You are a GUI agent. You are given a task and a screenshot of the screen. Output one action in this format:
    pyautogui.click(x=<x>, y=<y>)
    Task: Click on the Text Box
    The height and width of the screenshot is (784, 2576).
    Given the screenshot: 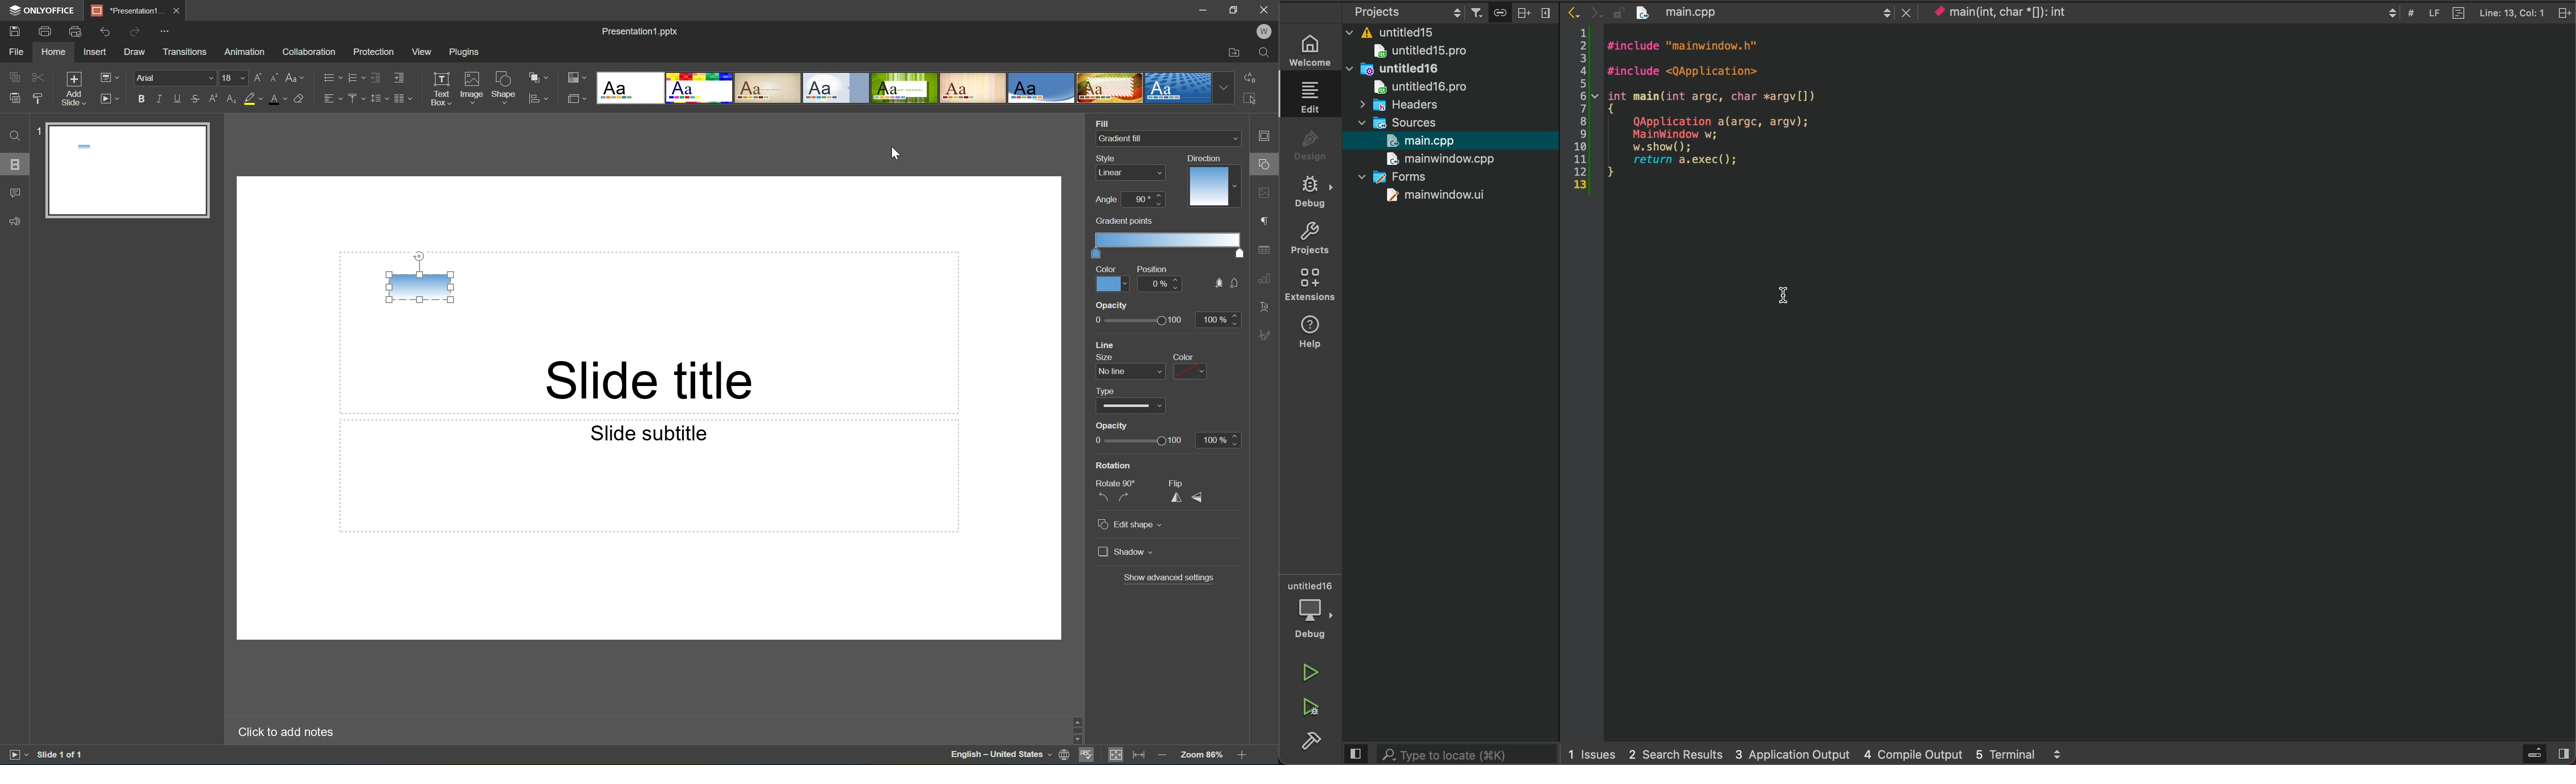 What is the action you would take?
    pyautogui.click(x=440, y=88)
    